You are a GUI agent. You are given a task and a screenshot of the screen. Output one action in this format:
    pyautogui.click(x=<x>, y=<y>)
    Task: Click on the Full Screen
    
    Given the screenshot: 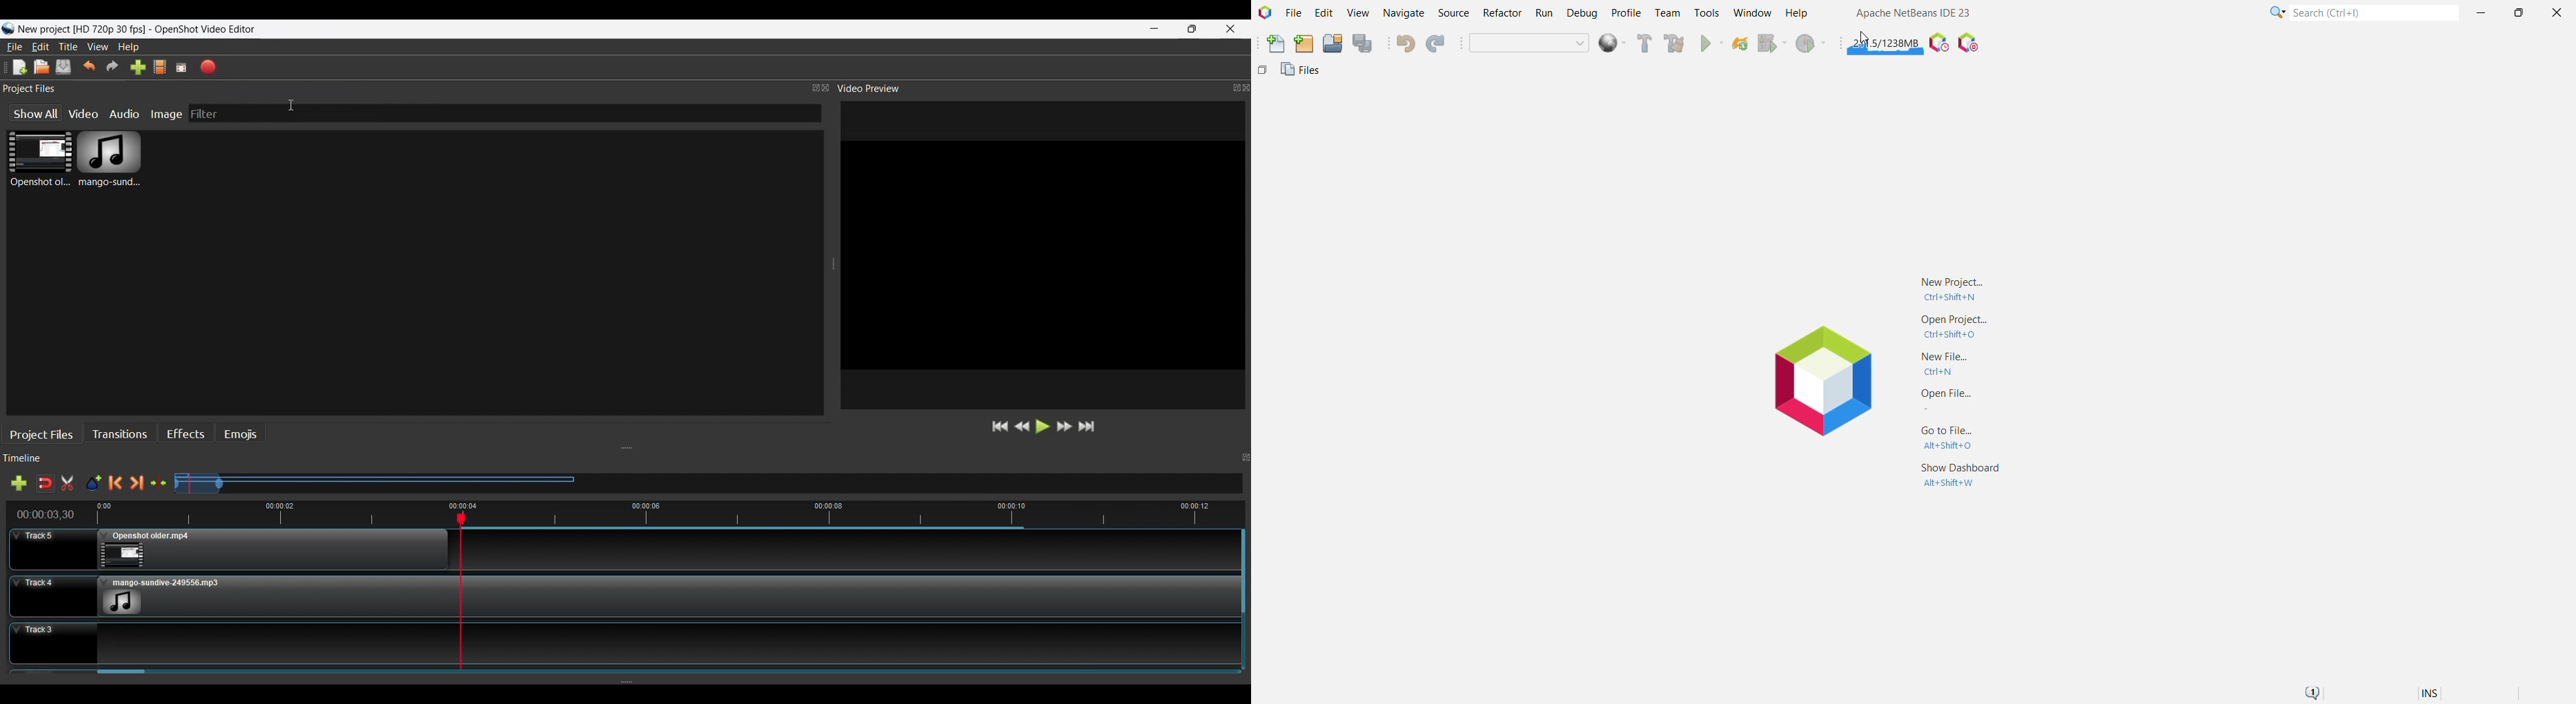 What is the action you would take?
    pyautogui.click(x=181, y=67)
    